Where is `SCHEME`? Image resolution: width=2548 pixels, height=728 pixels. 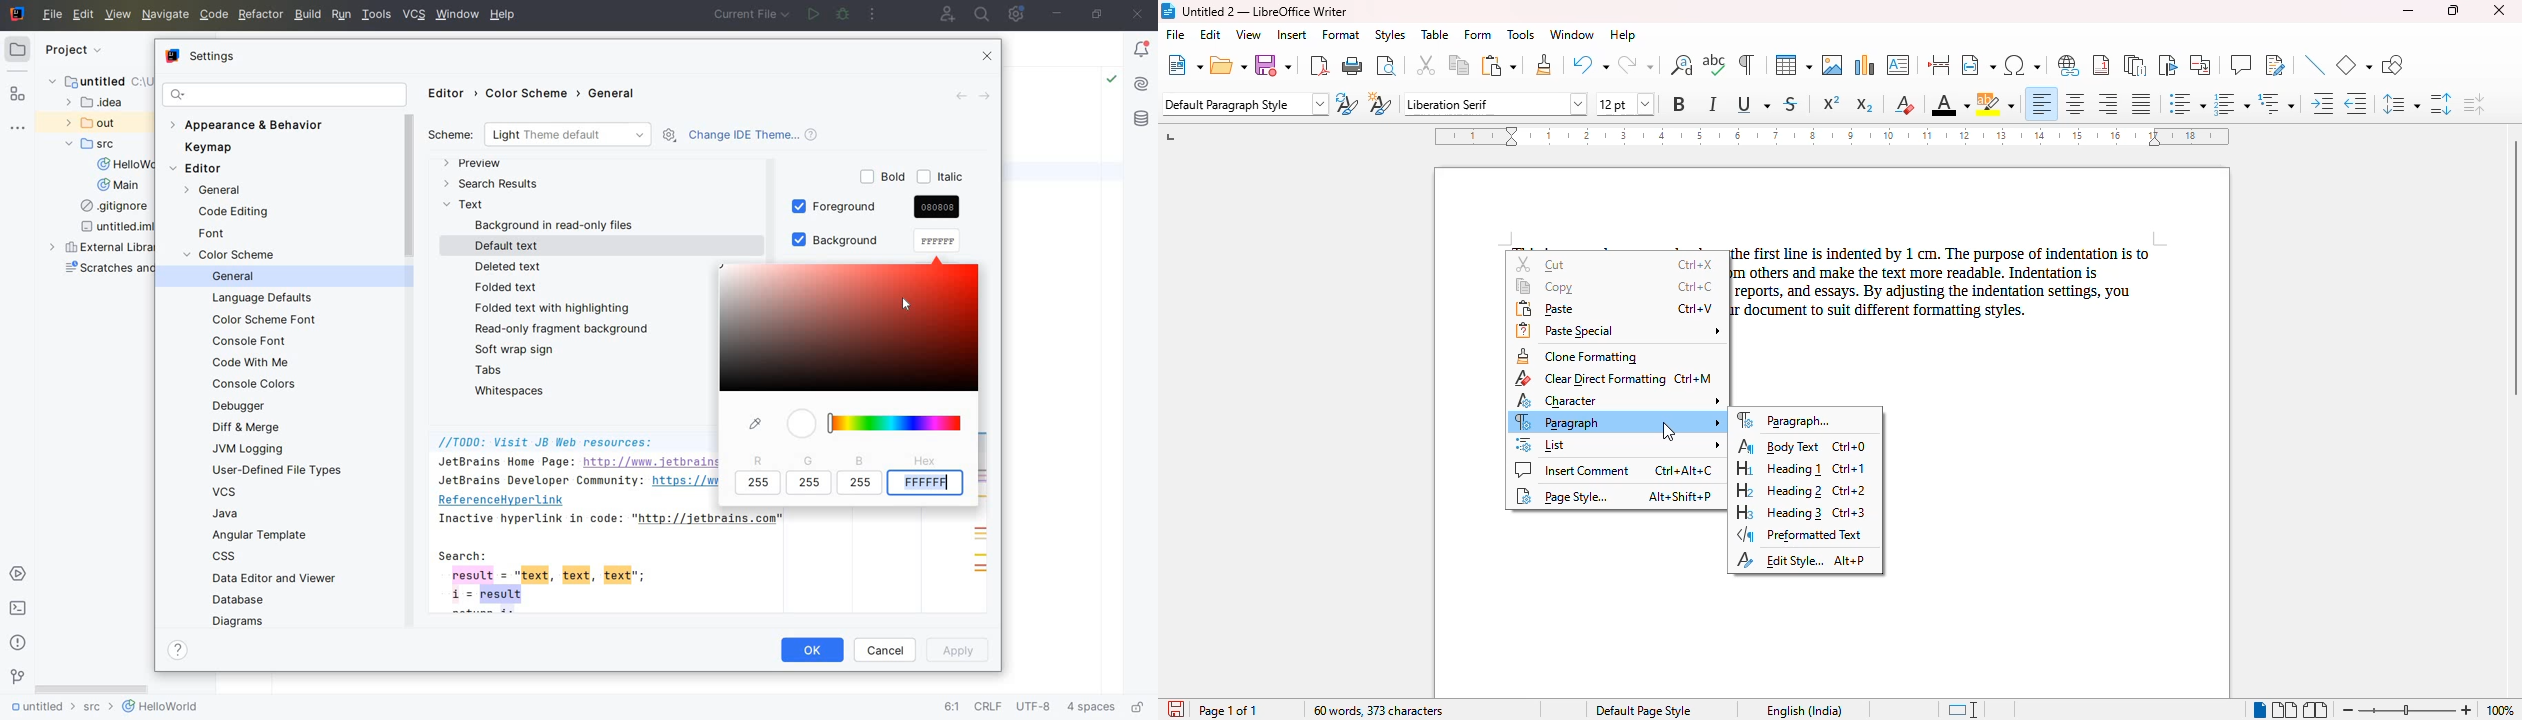 SCHEME is located at coordinates (541, 135).